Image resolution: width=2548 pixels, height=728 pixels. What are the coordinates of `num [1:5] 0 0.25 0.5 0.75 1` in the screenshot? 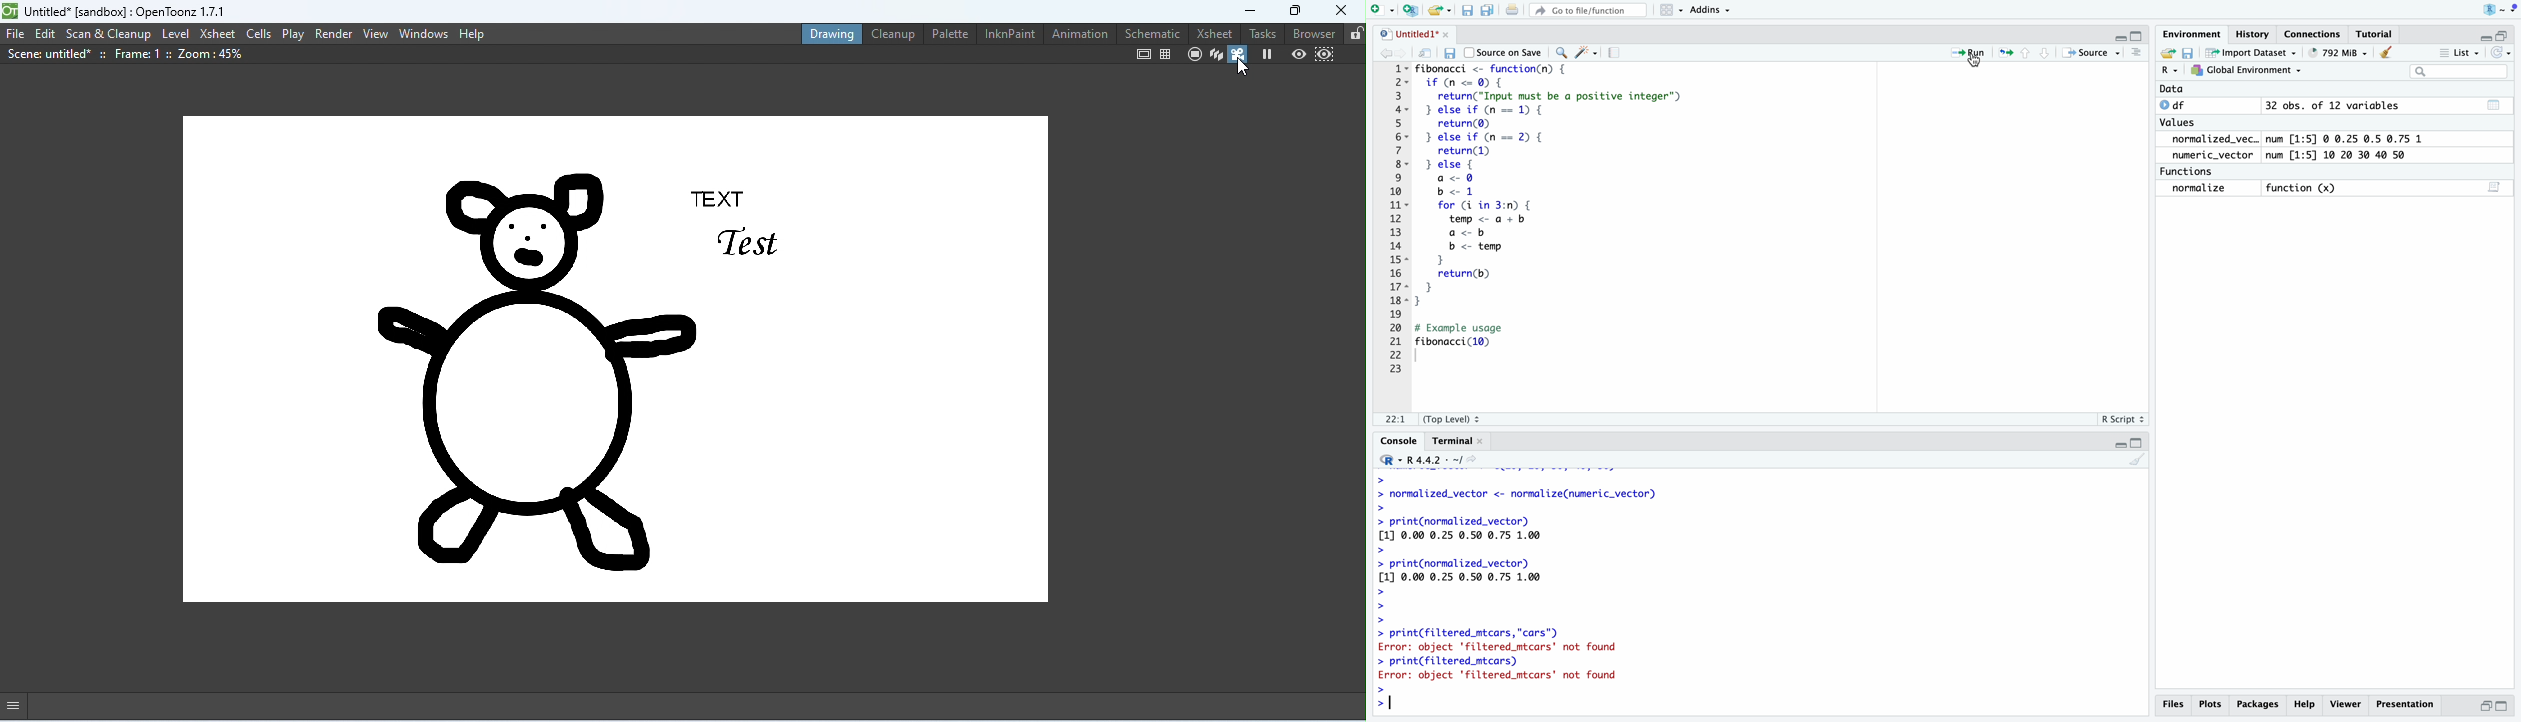 It's located at (2342, 138).